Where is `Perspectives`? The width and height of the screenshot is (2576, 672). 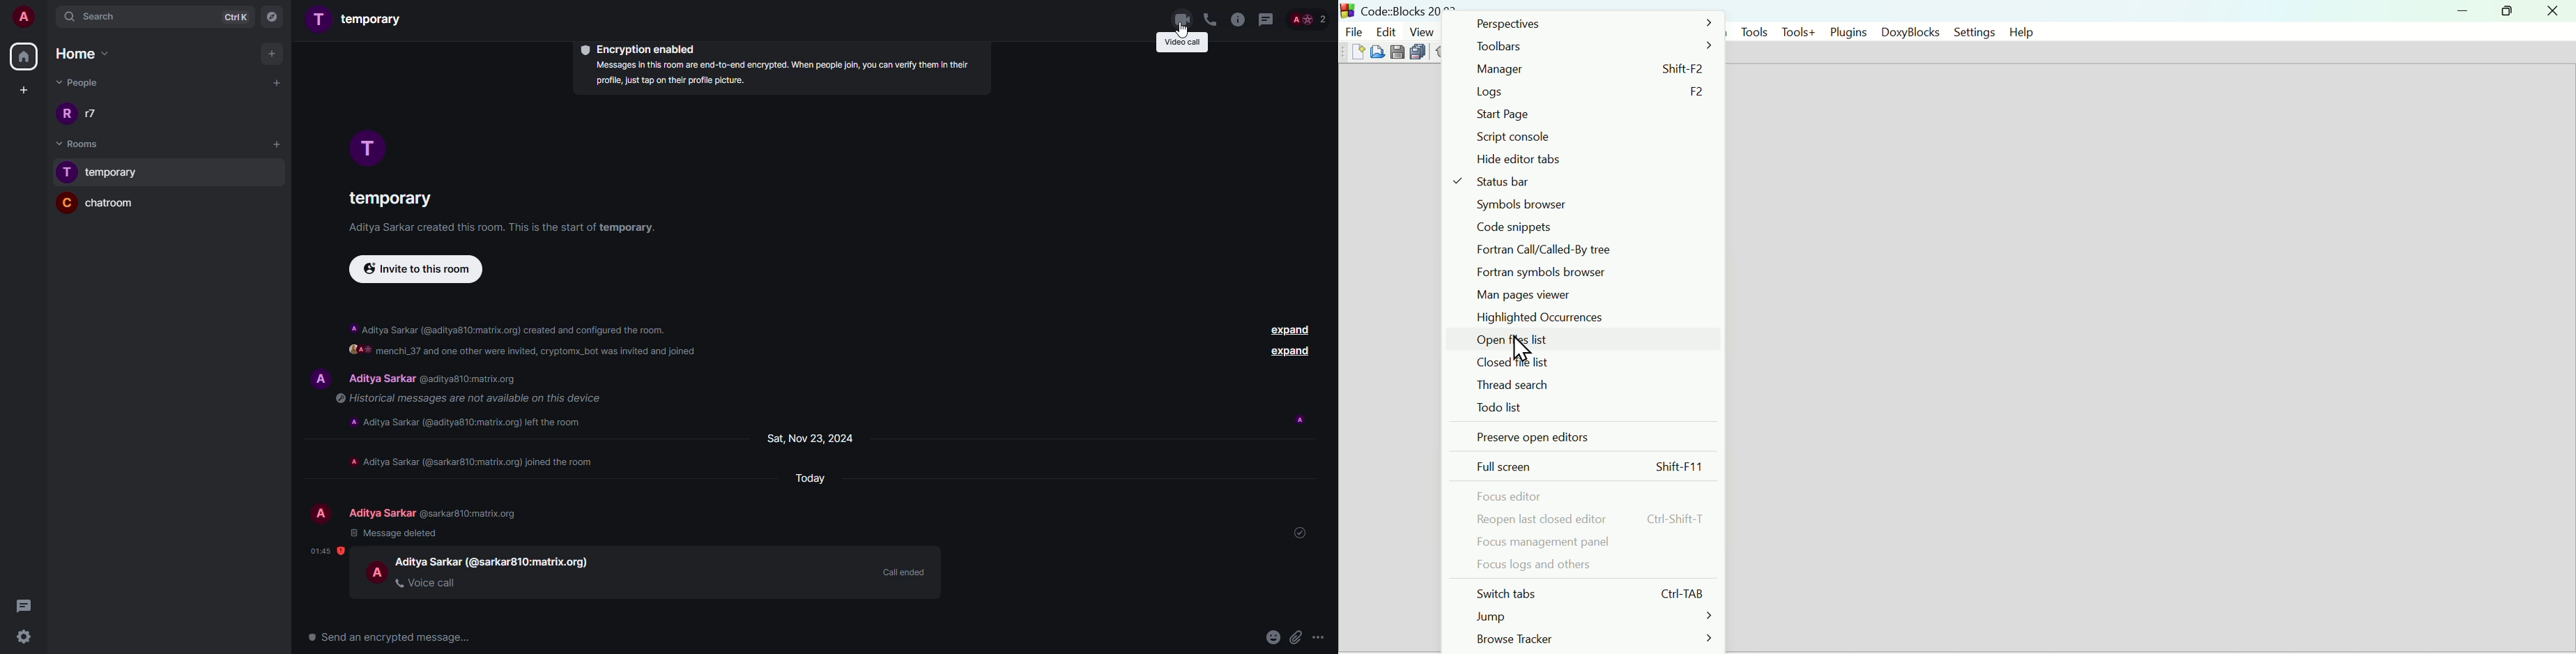
Perspectives is located at coordinates (1592, 23).